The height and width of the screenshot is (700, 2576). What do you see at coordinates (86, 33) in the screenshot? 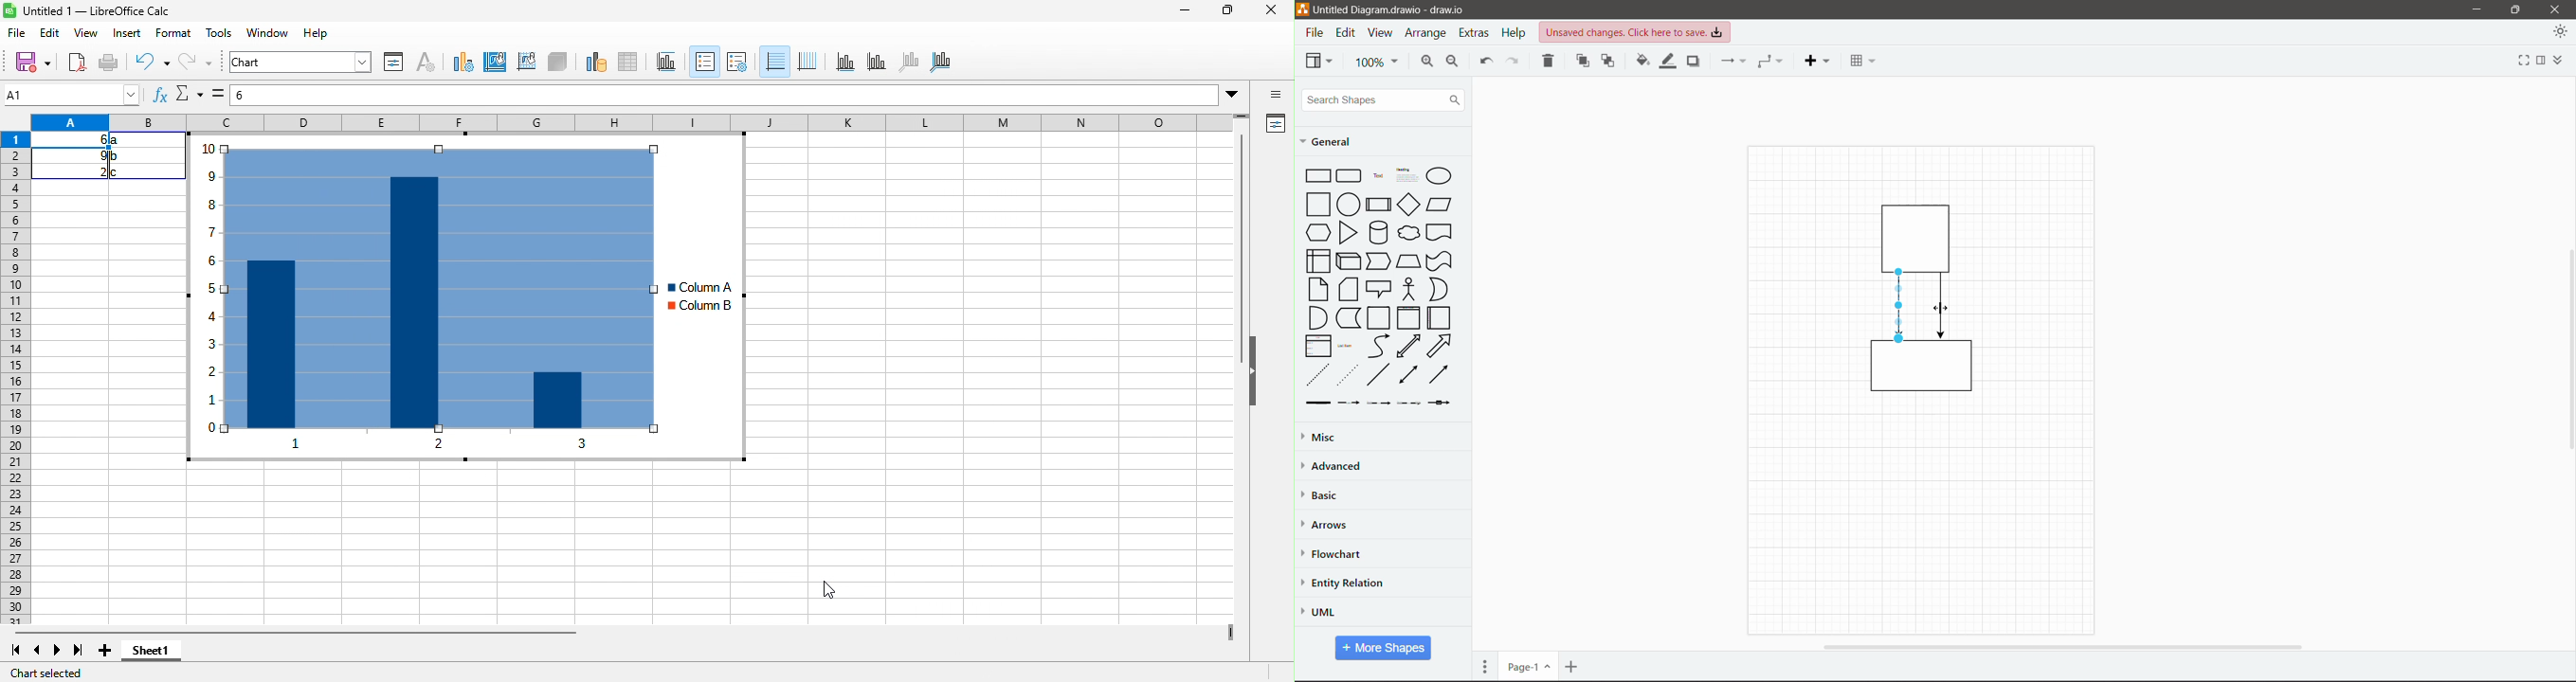
I see `view` at bounding box center [86, 33].